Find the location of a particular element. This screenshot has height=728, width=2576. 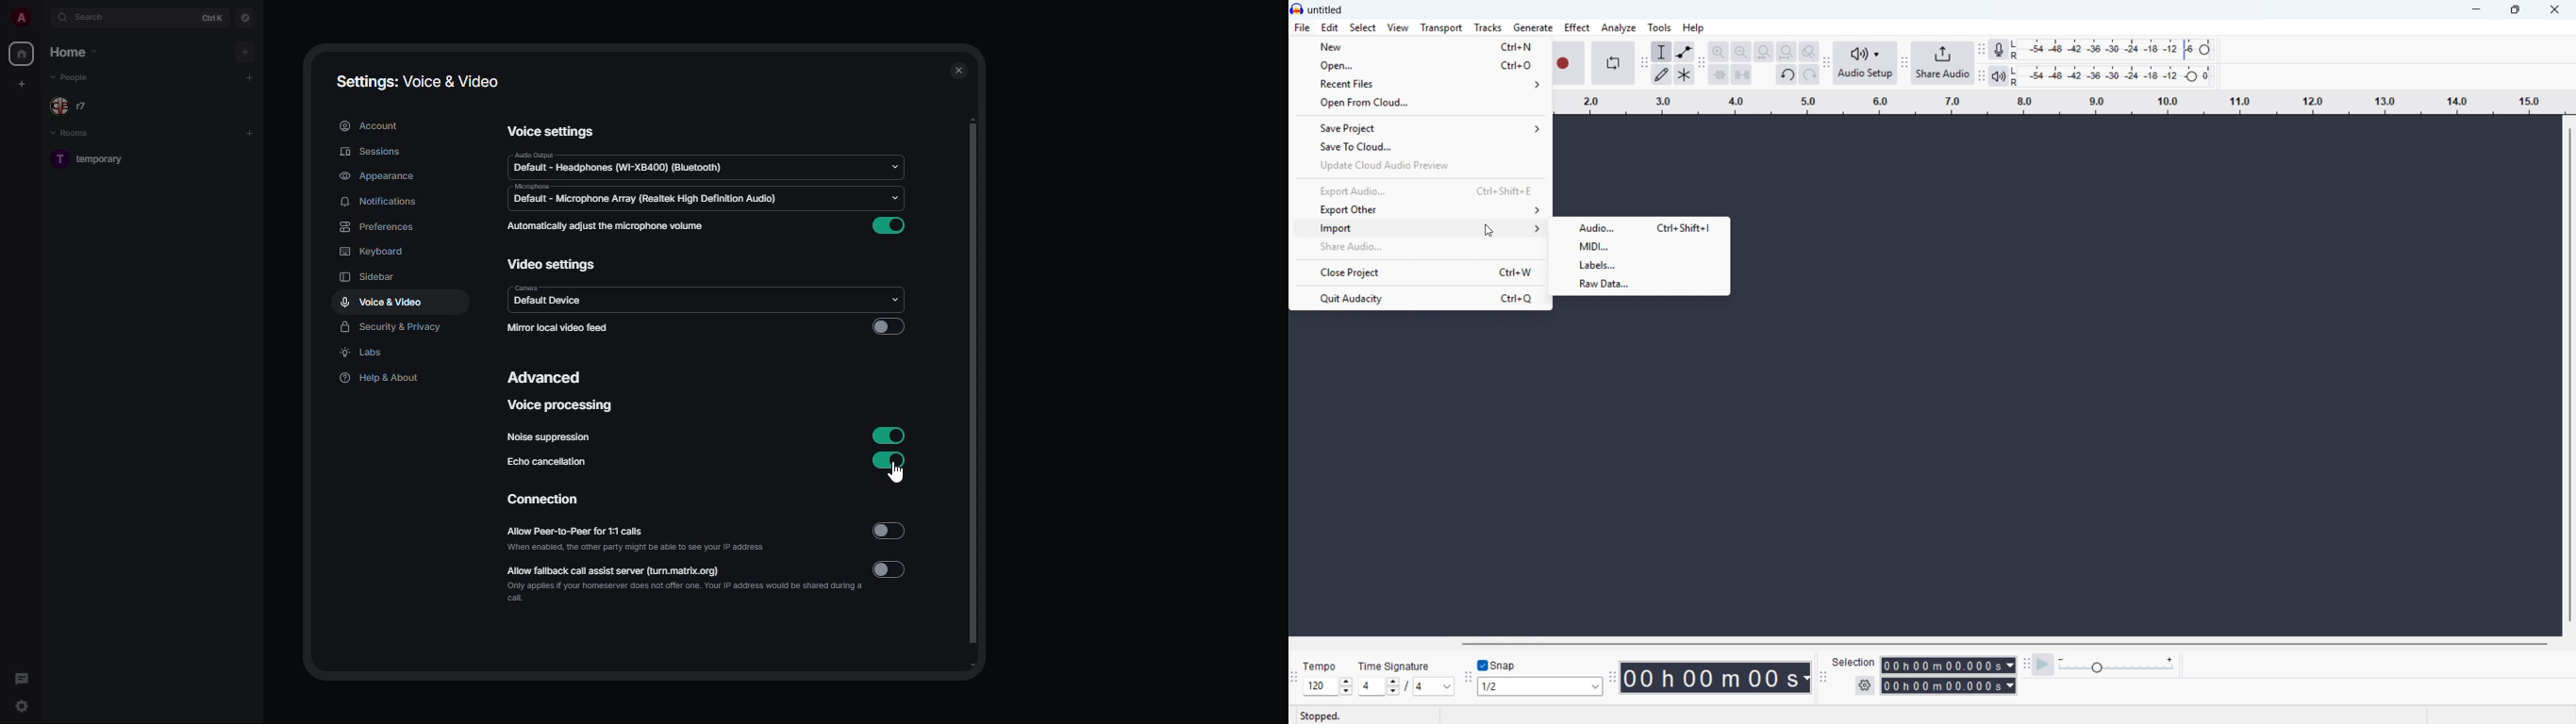

search is located at coordinates (97, 17).